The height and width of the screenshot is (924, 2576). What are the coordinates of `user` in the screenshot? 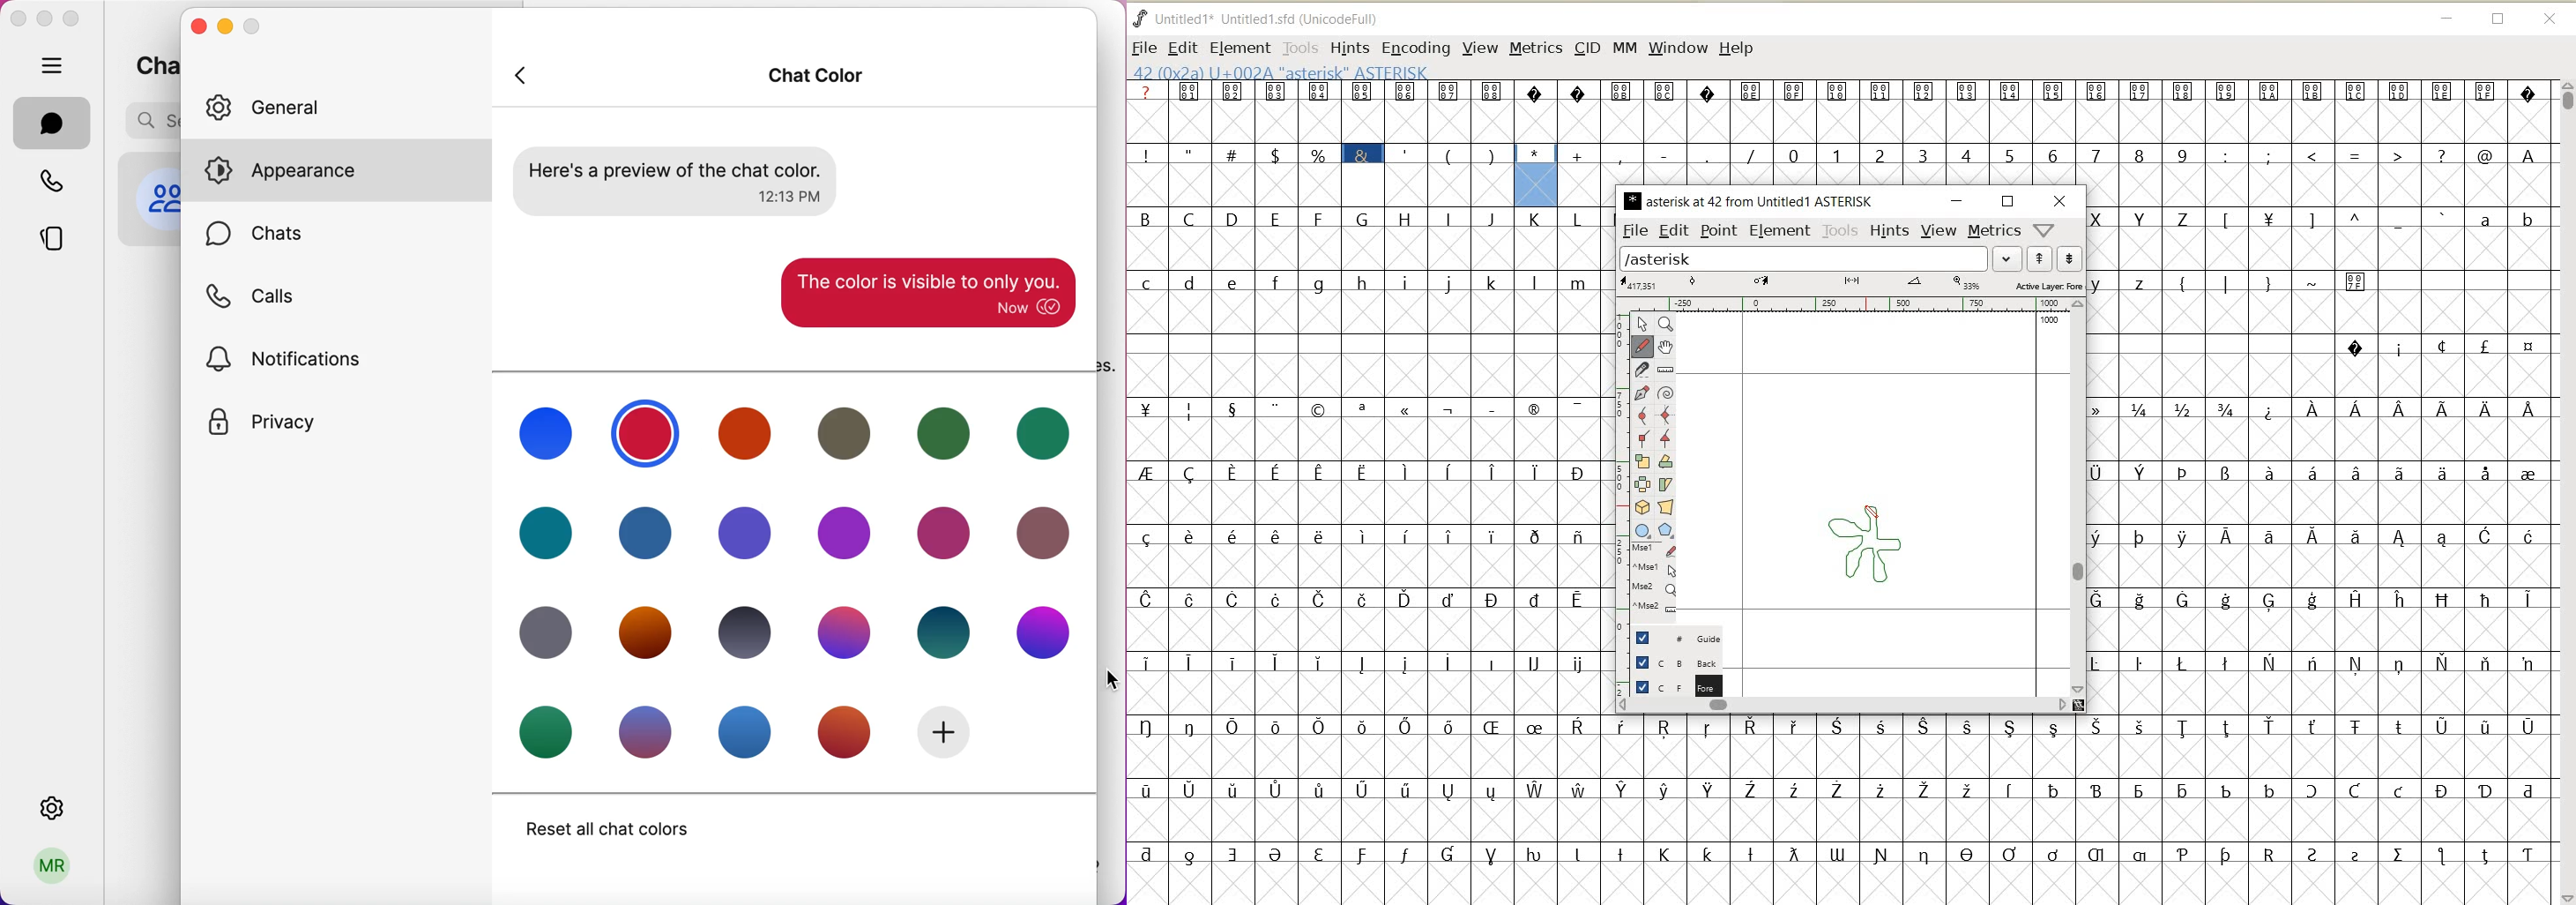 It's located at (53, 870).